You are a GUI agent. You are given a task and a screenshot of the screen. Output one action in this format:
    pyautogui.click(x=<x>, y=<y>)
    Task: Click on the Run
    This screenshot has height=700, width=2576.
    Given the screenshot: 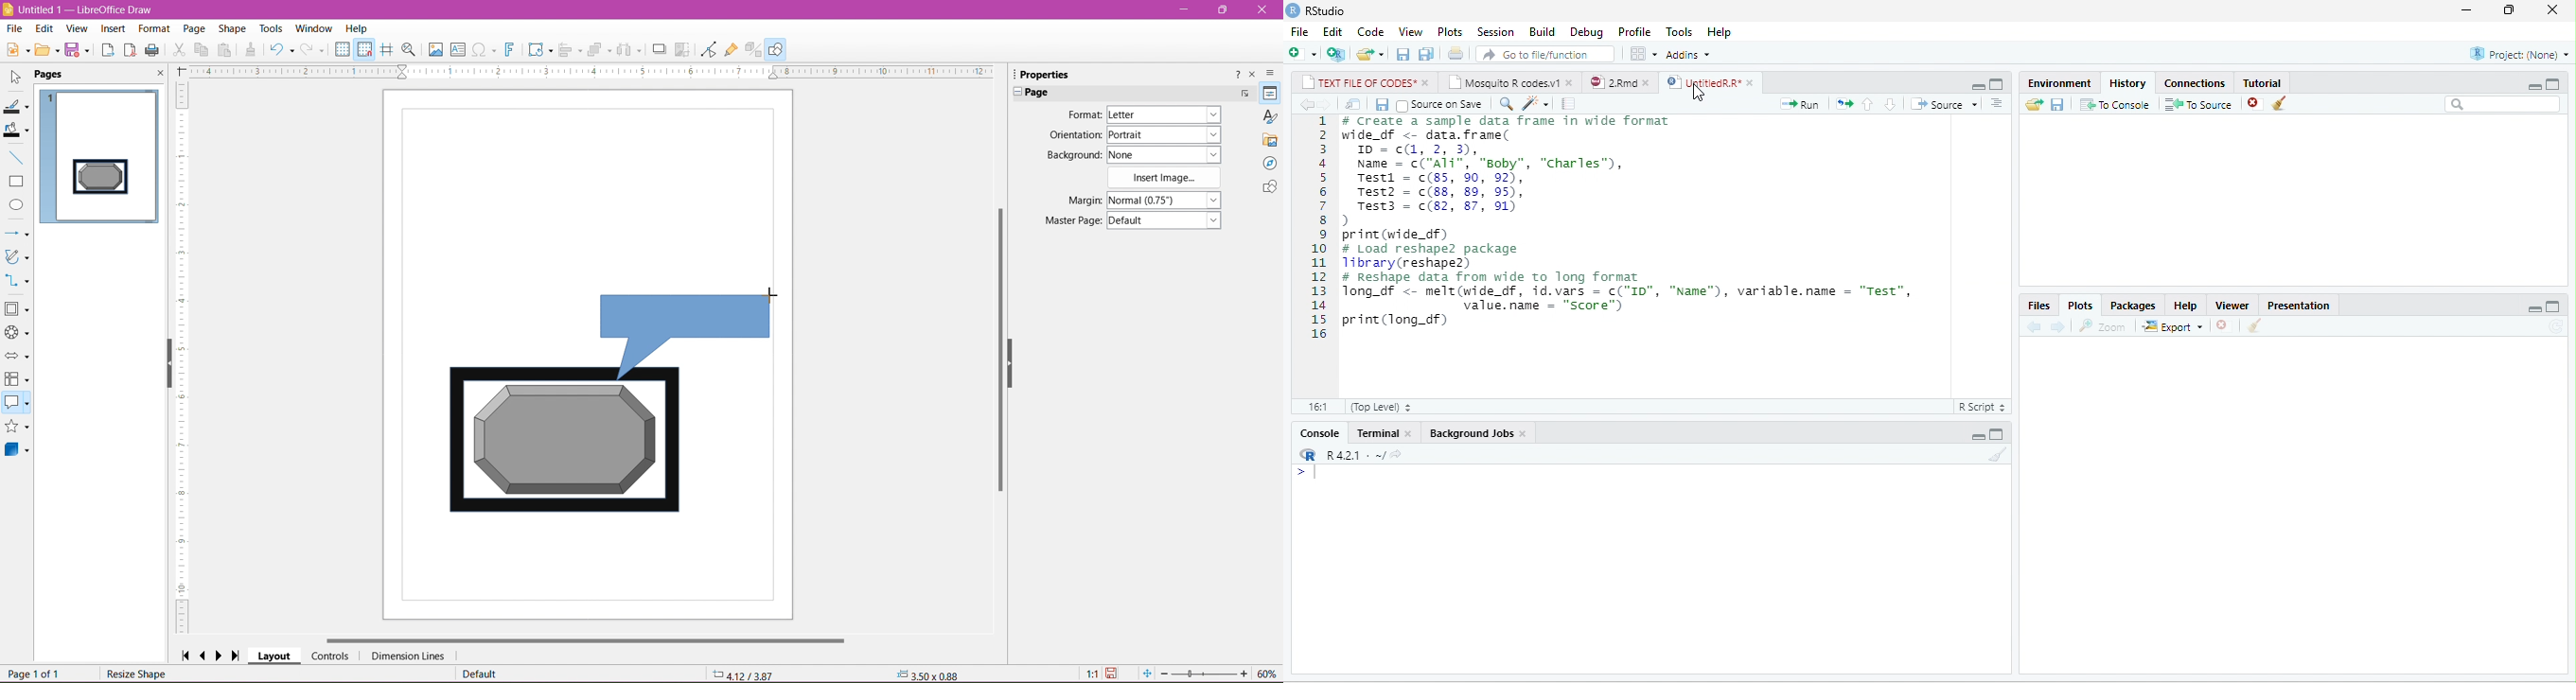 What is the action you would take?
    pyautogui.click(x=1799, y=104)
    